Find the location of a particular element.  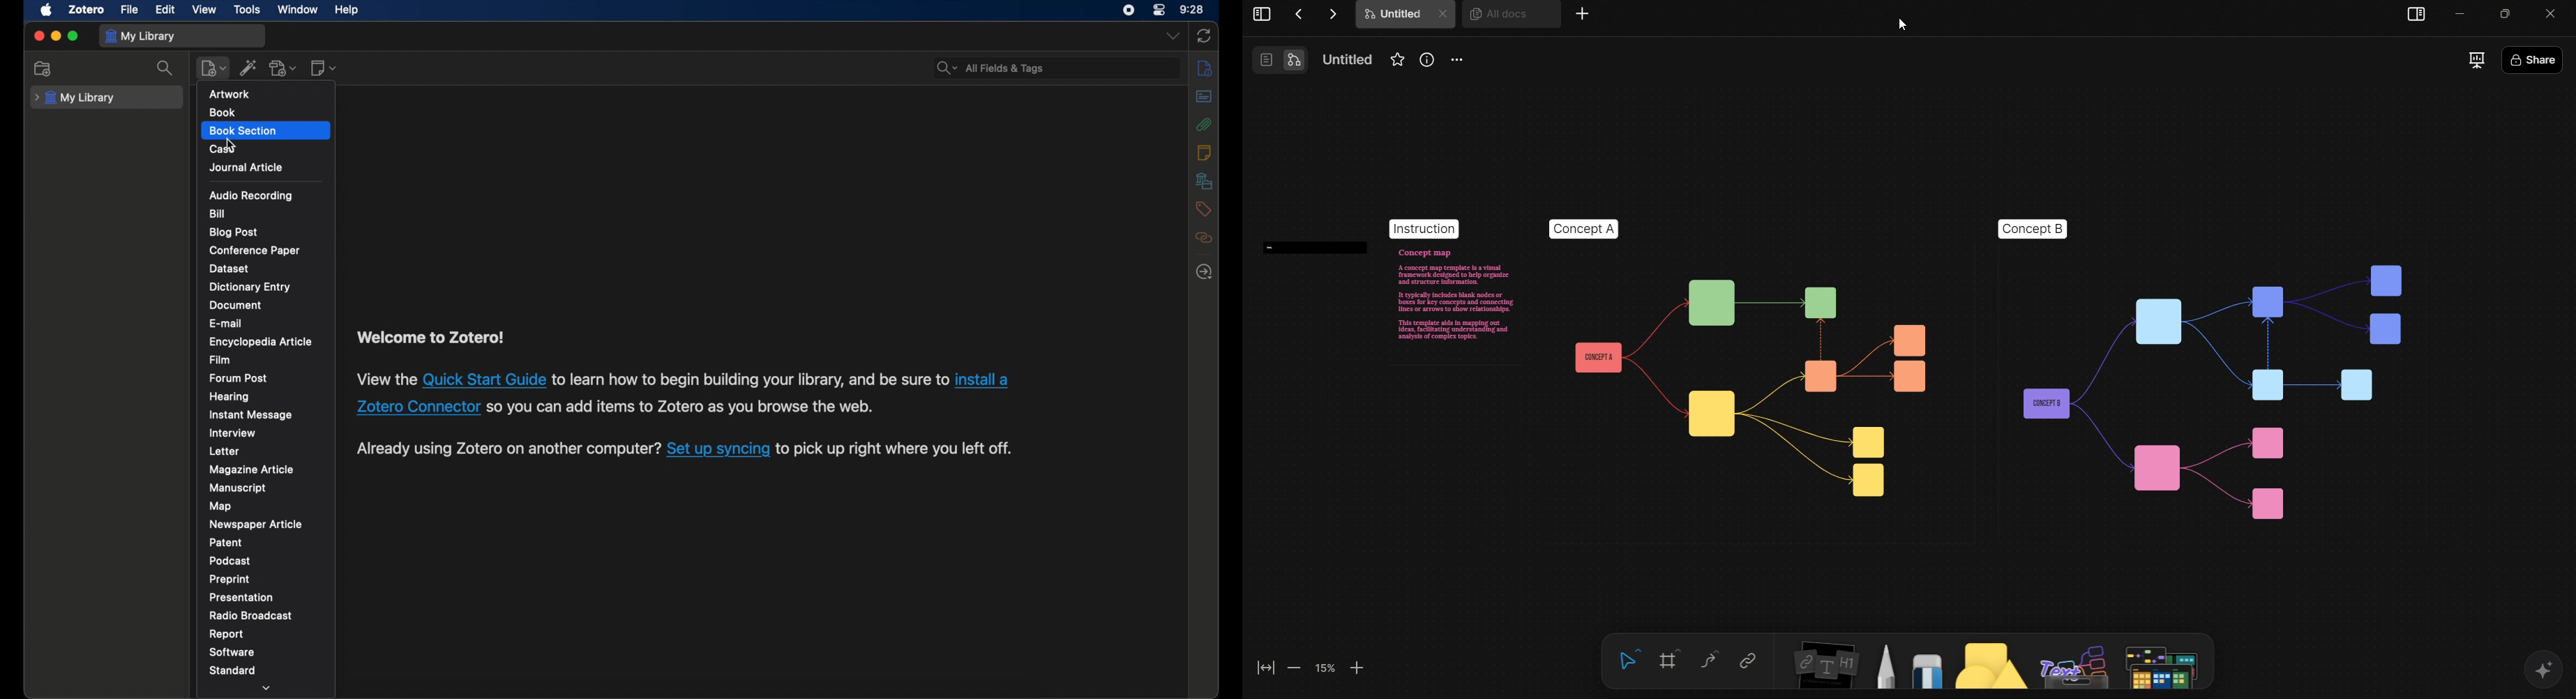

letter is located at coordinates (225, 451).